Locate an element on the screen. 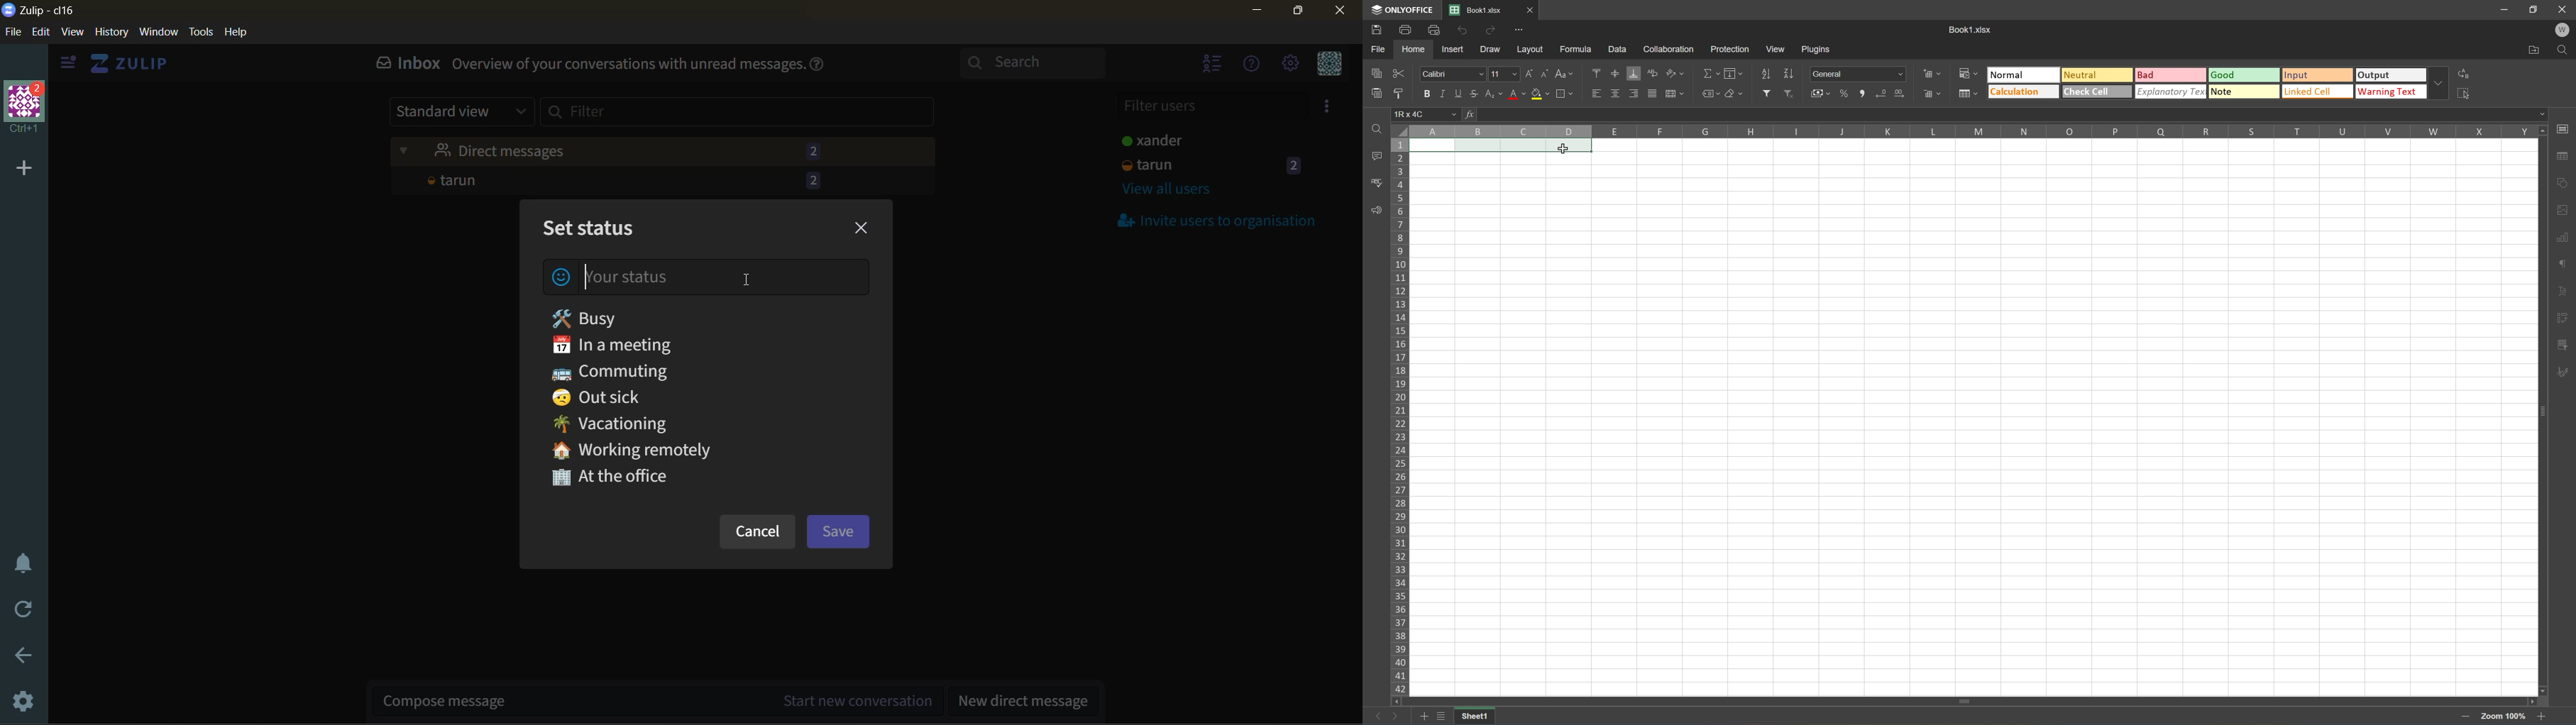 The width and height of the screenshot is (2576, 728). hide sidebar  is located at coordinates (66, 61).